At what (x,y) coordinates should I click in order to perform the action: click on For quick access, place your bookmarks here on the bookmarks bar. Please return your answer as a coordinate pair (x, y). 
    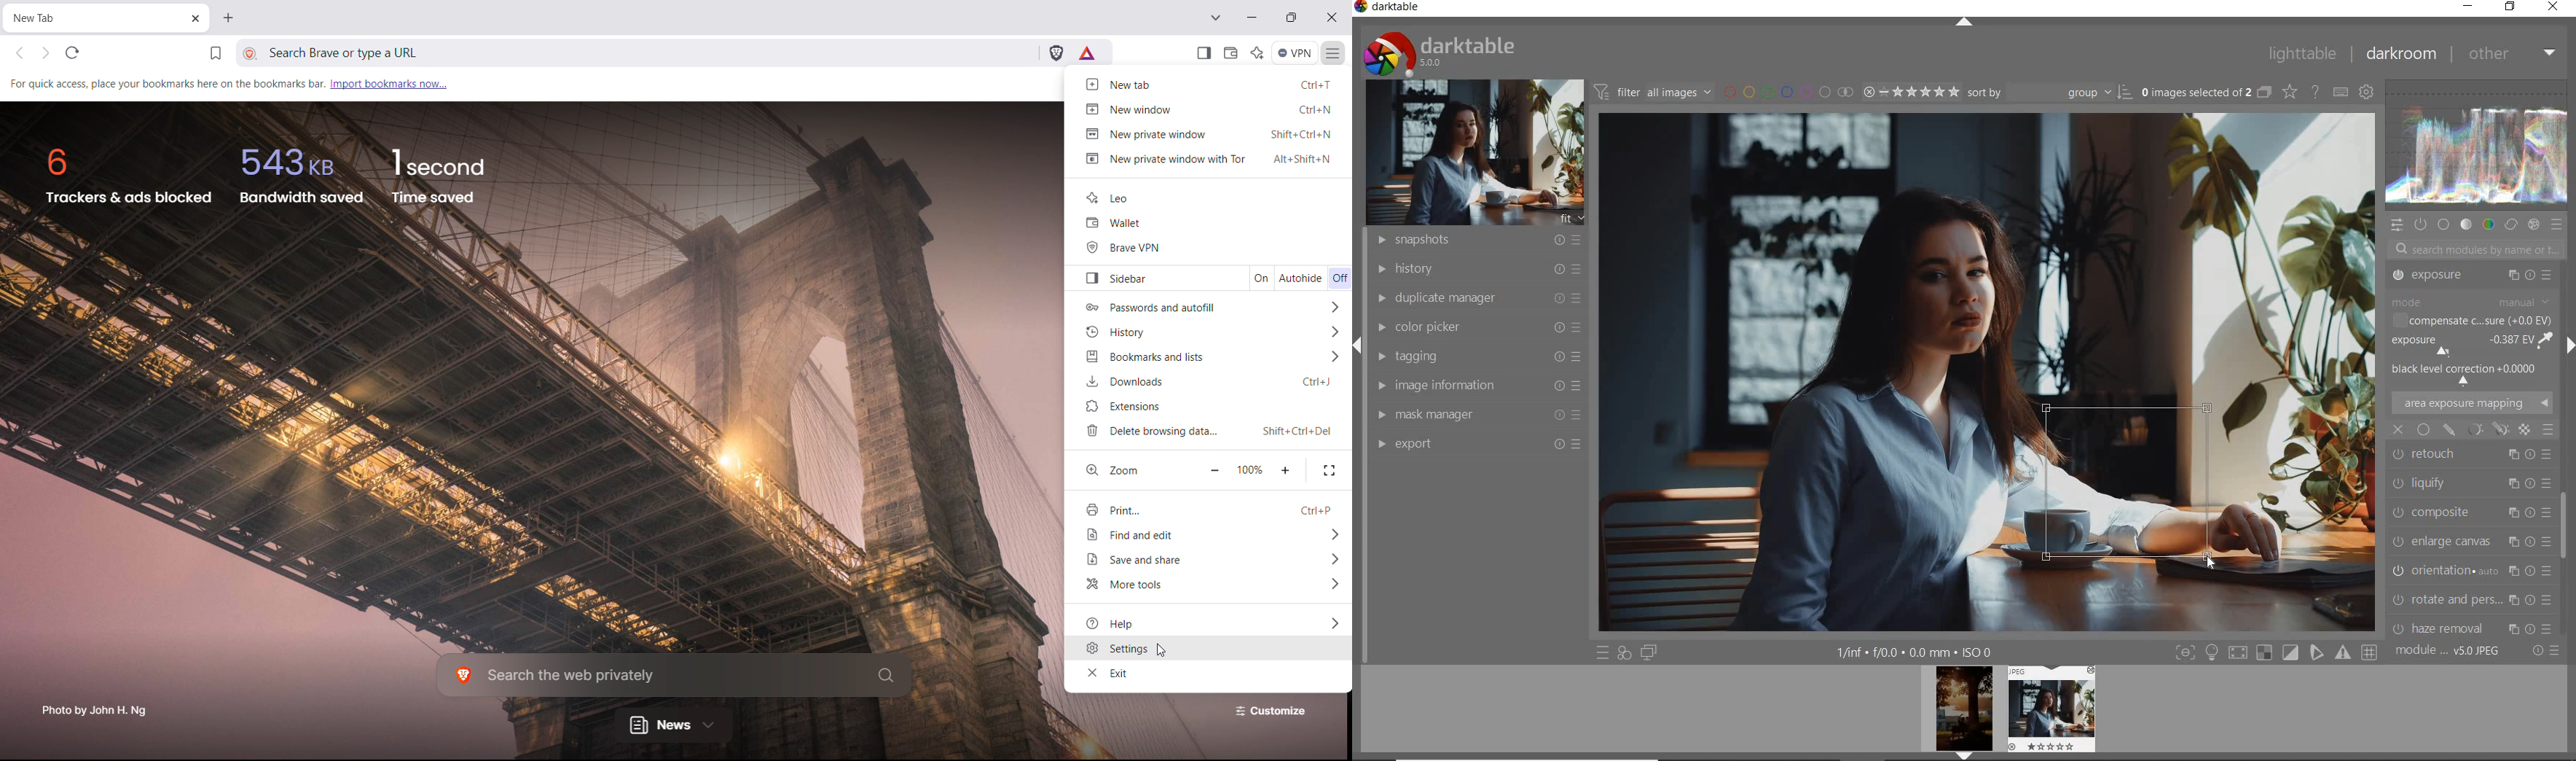
    Looking at the image, I should click on (163, 82).